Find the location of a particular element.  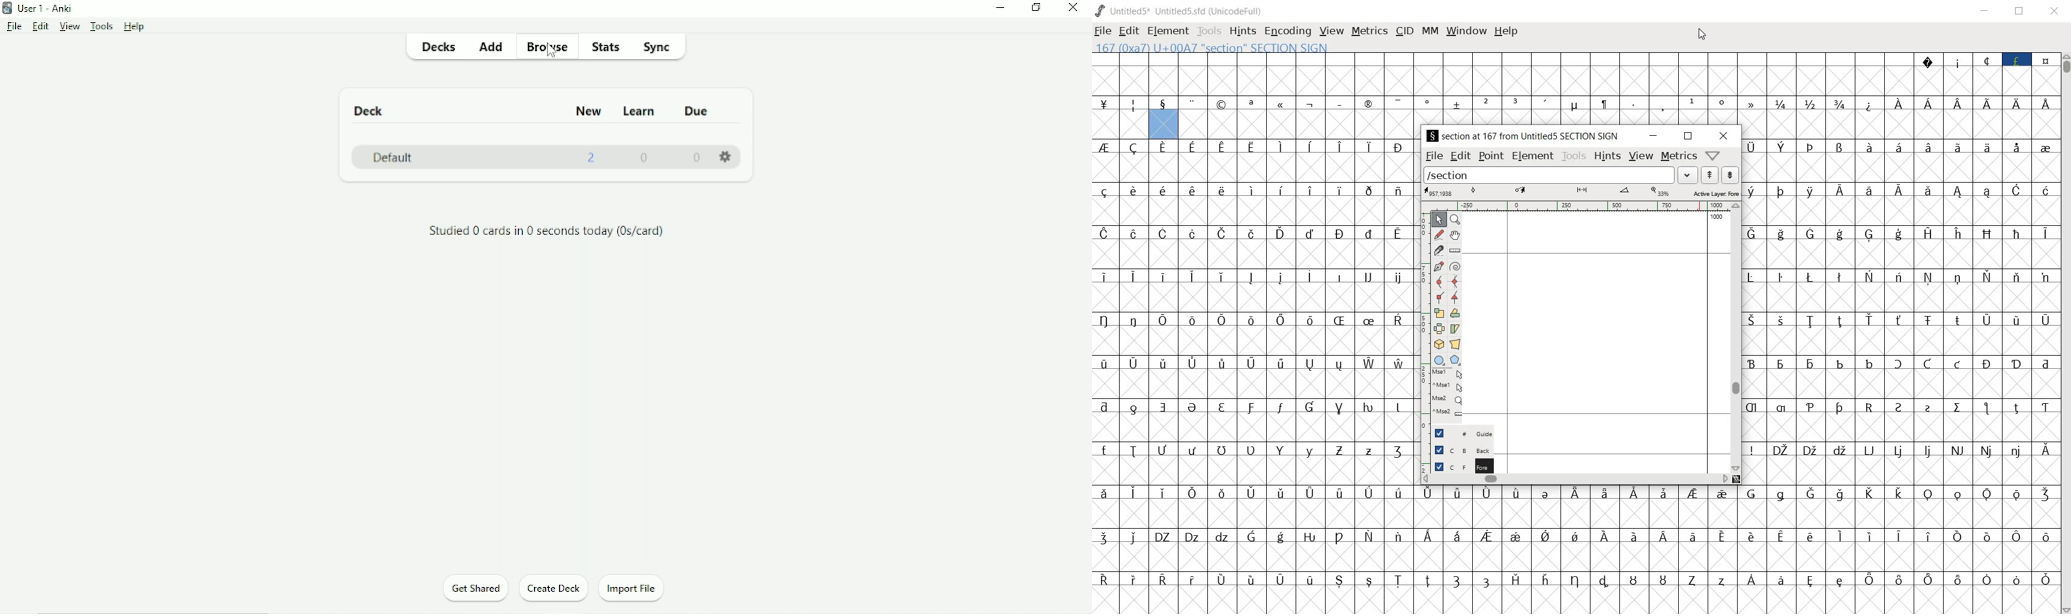

load word list is located at coordinates (1561, 175).